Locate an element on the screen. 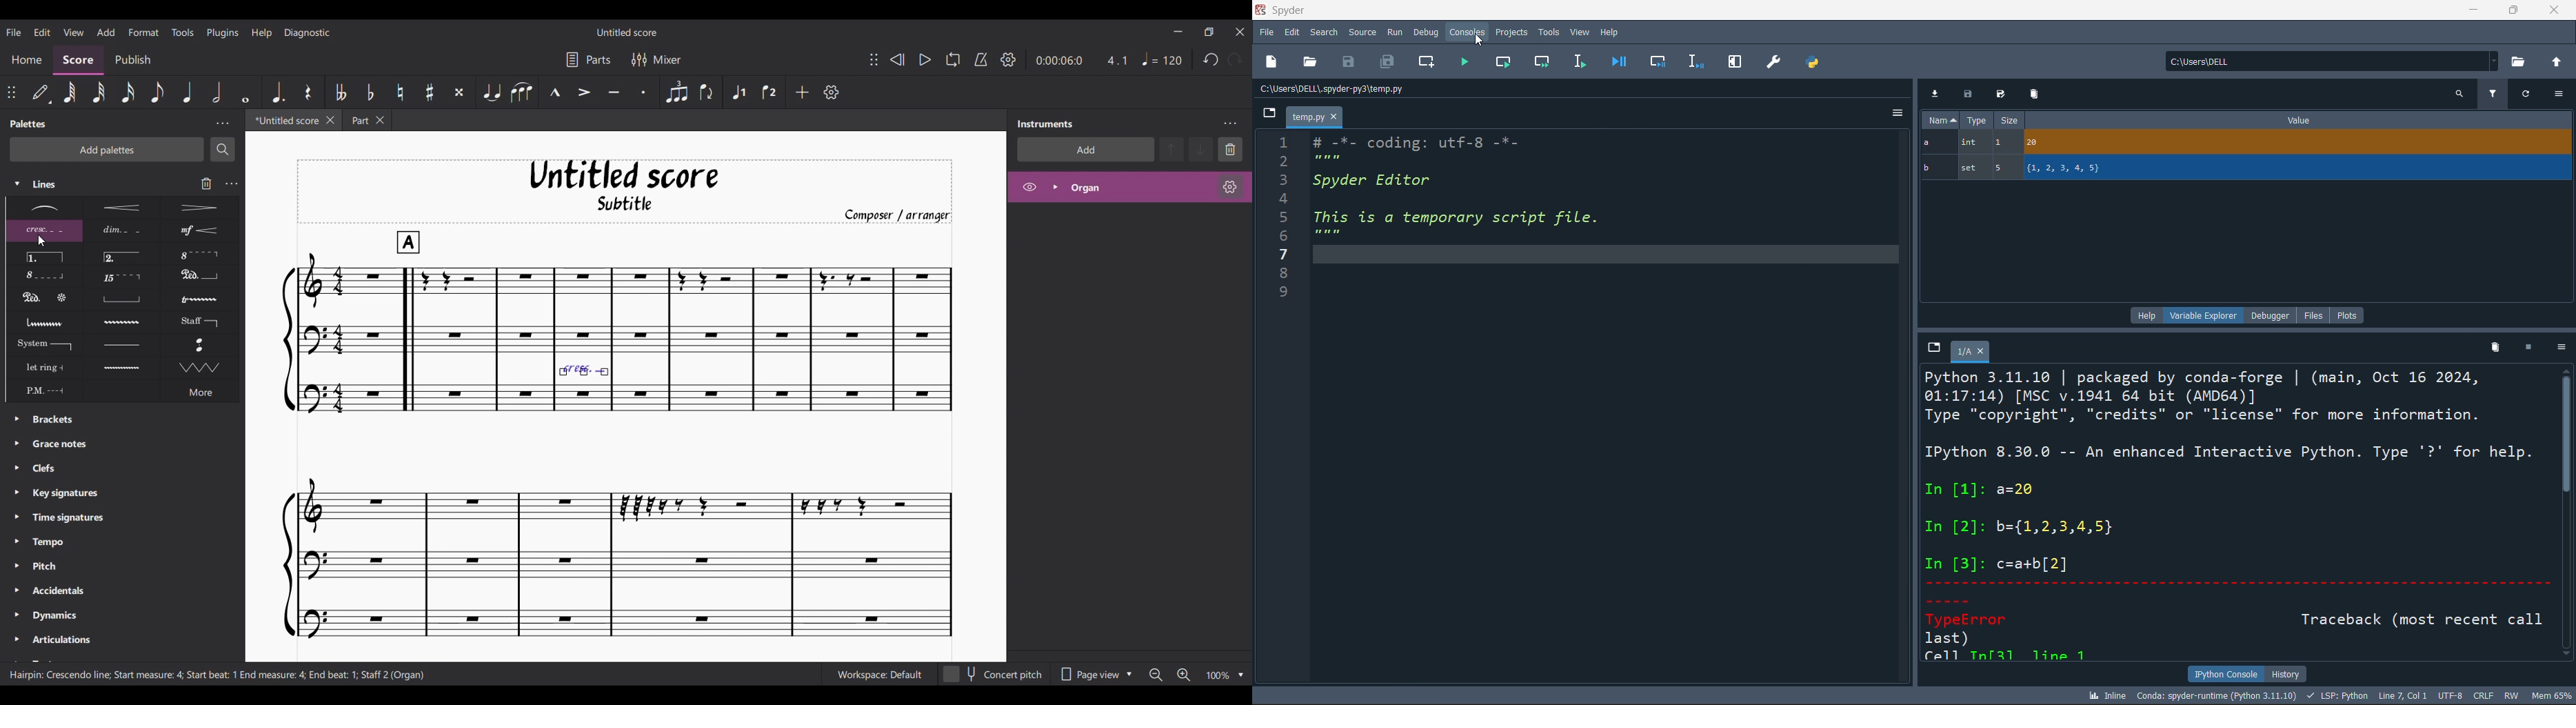 Image resolution: width=2576 pixels, height=728 pixels. Palette list is located at coordinates (130, 536).